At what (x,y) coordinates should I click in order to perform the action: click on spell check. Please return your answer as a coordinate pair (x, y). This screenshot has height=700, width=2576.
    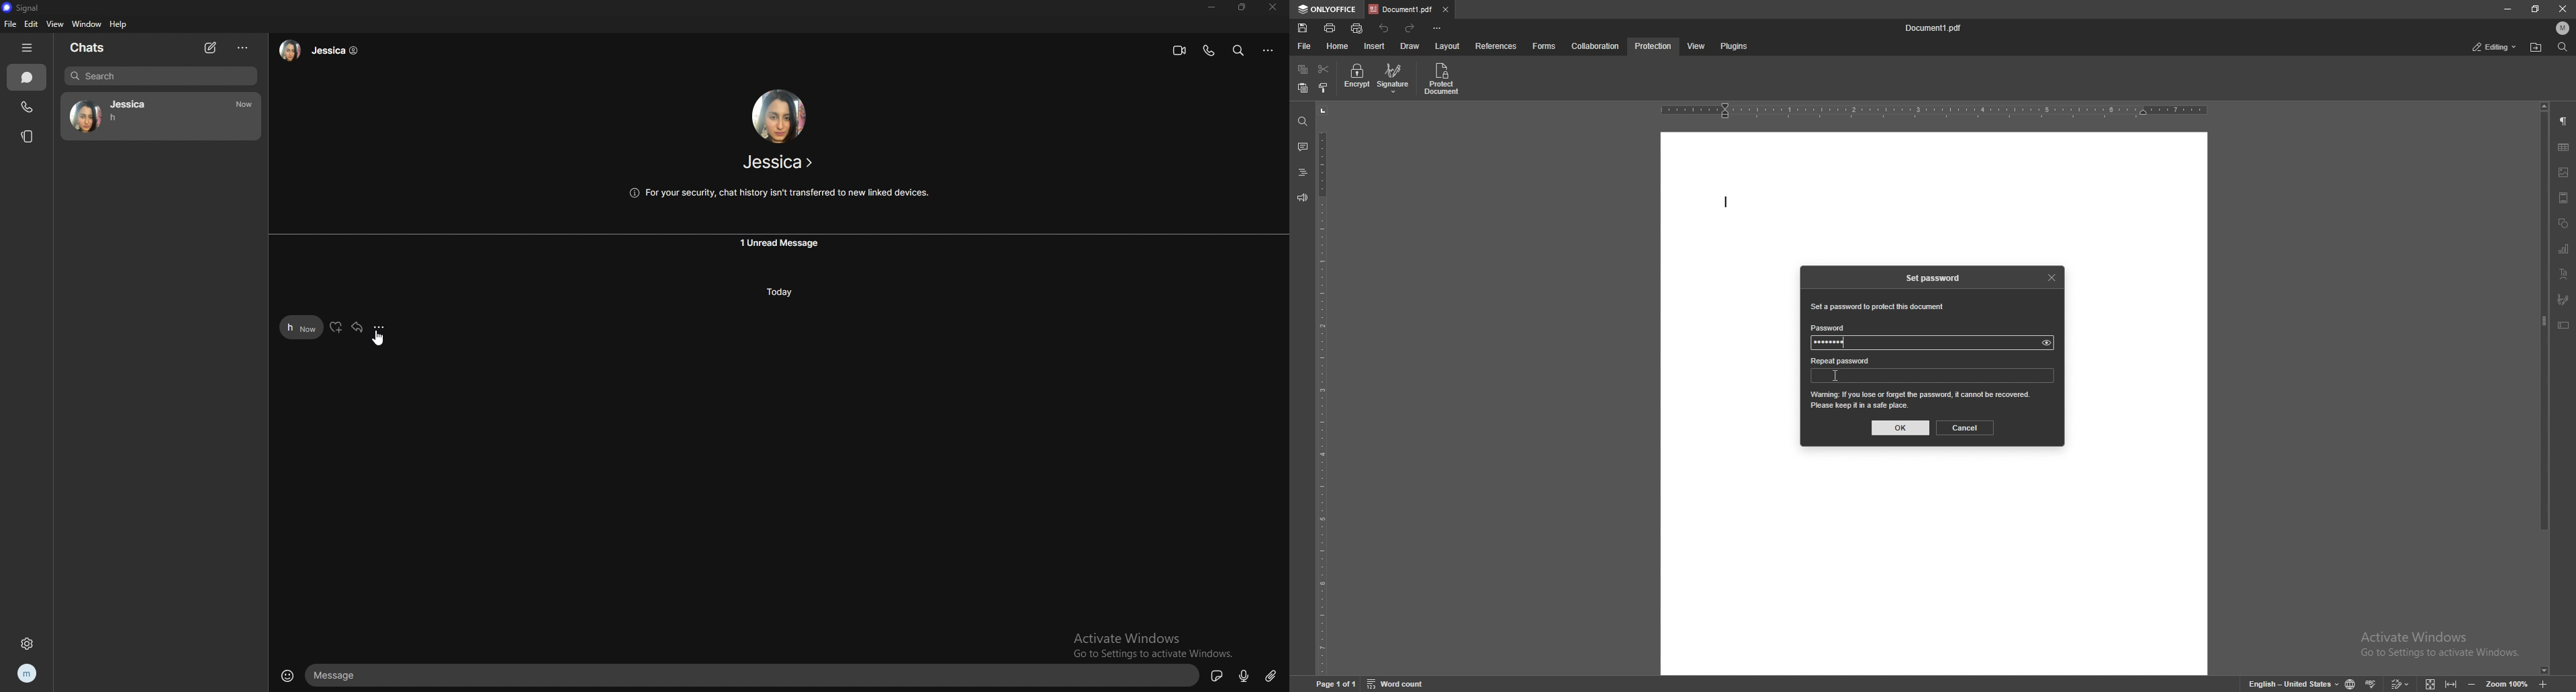
    Looking at the image, I should click on (2372, 683).